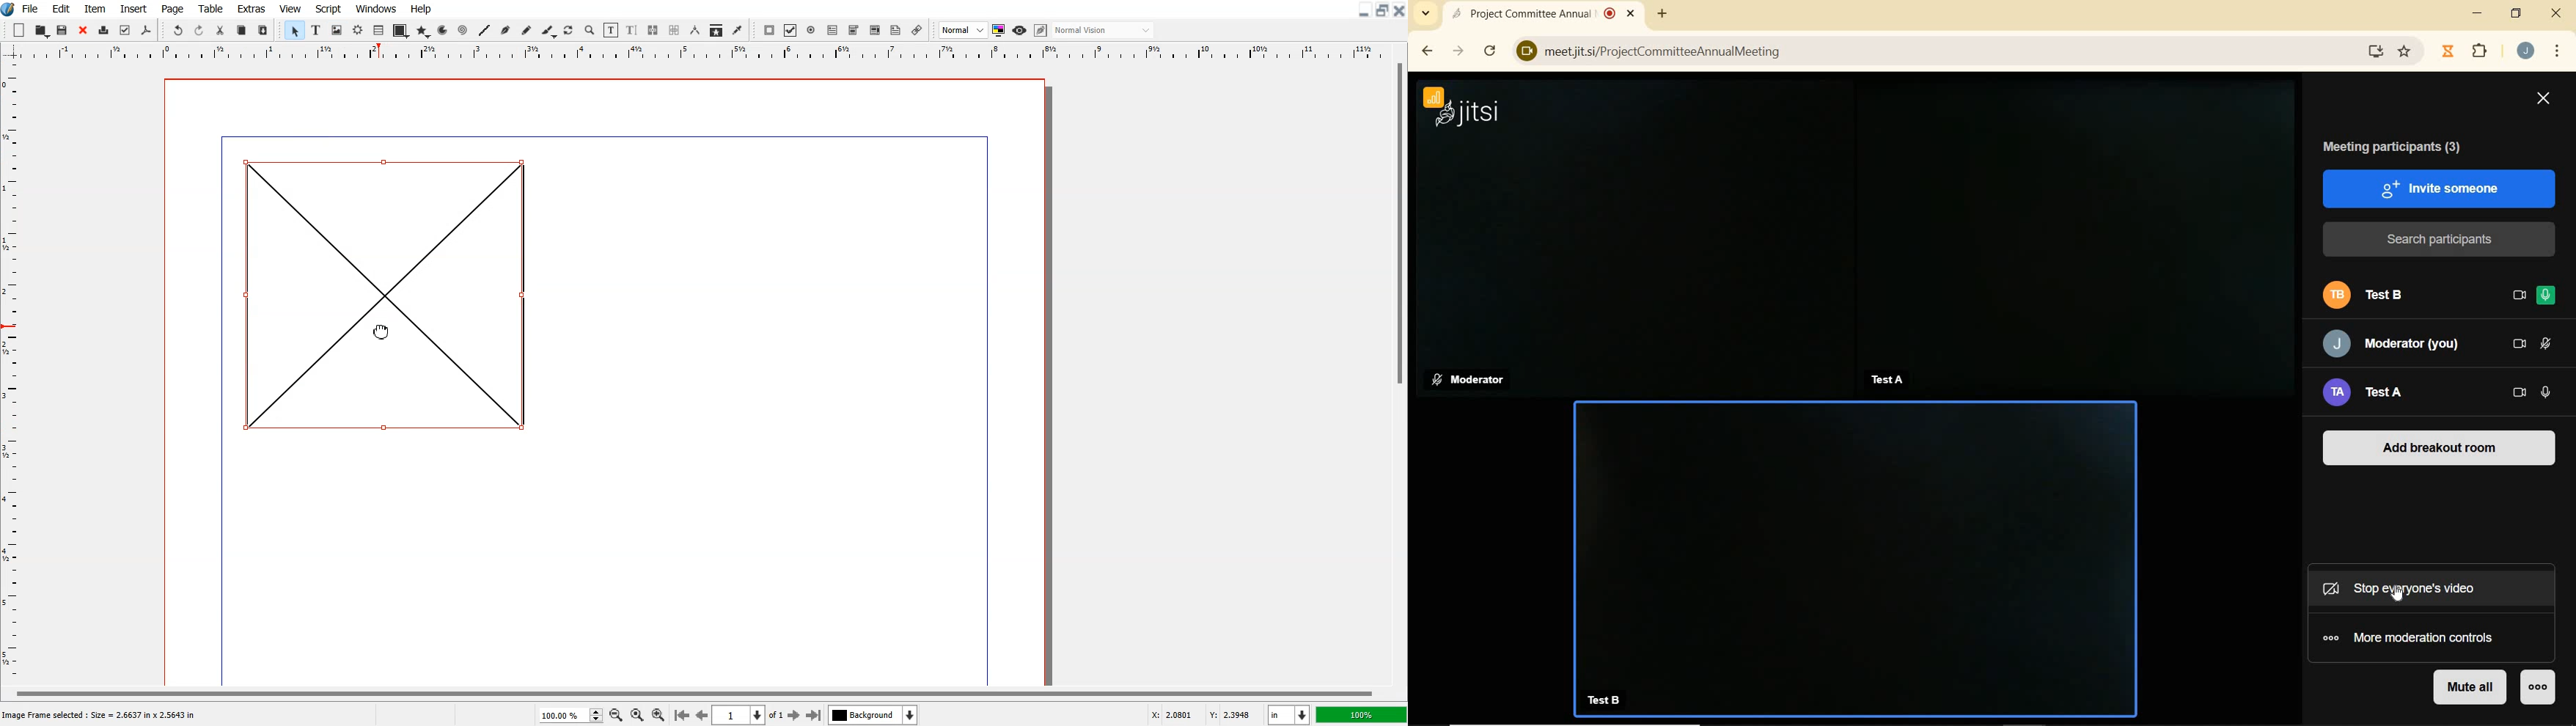 The width and height of the screenshot is (2576, 728). What do you see at coordinates (749, 715) in the screenshot?
I see `Select current page 1` at bounding box center [749, 715].